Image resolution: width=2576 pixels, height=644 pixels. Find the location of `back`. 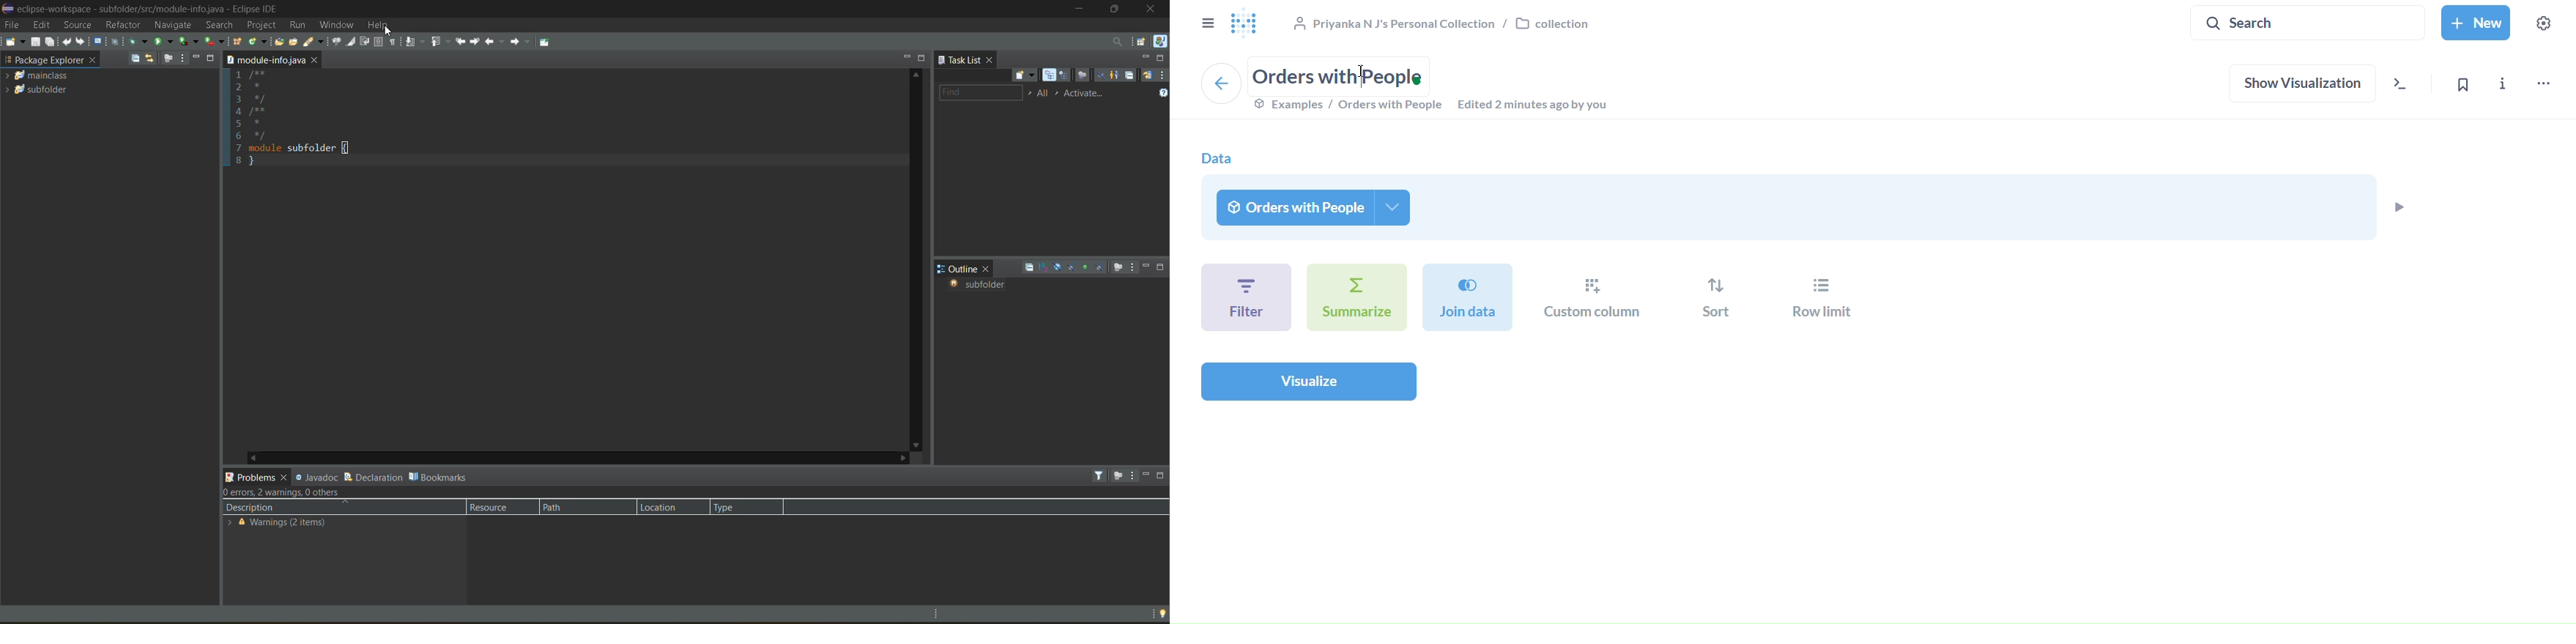

back is located at coordinates (1221, 83).